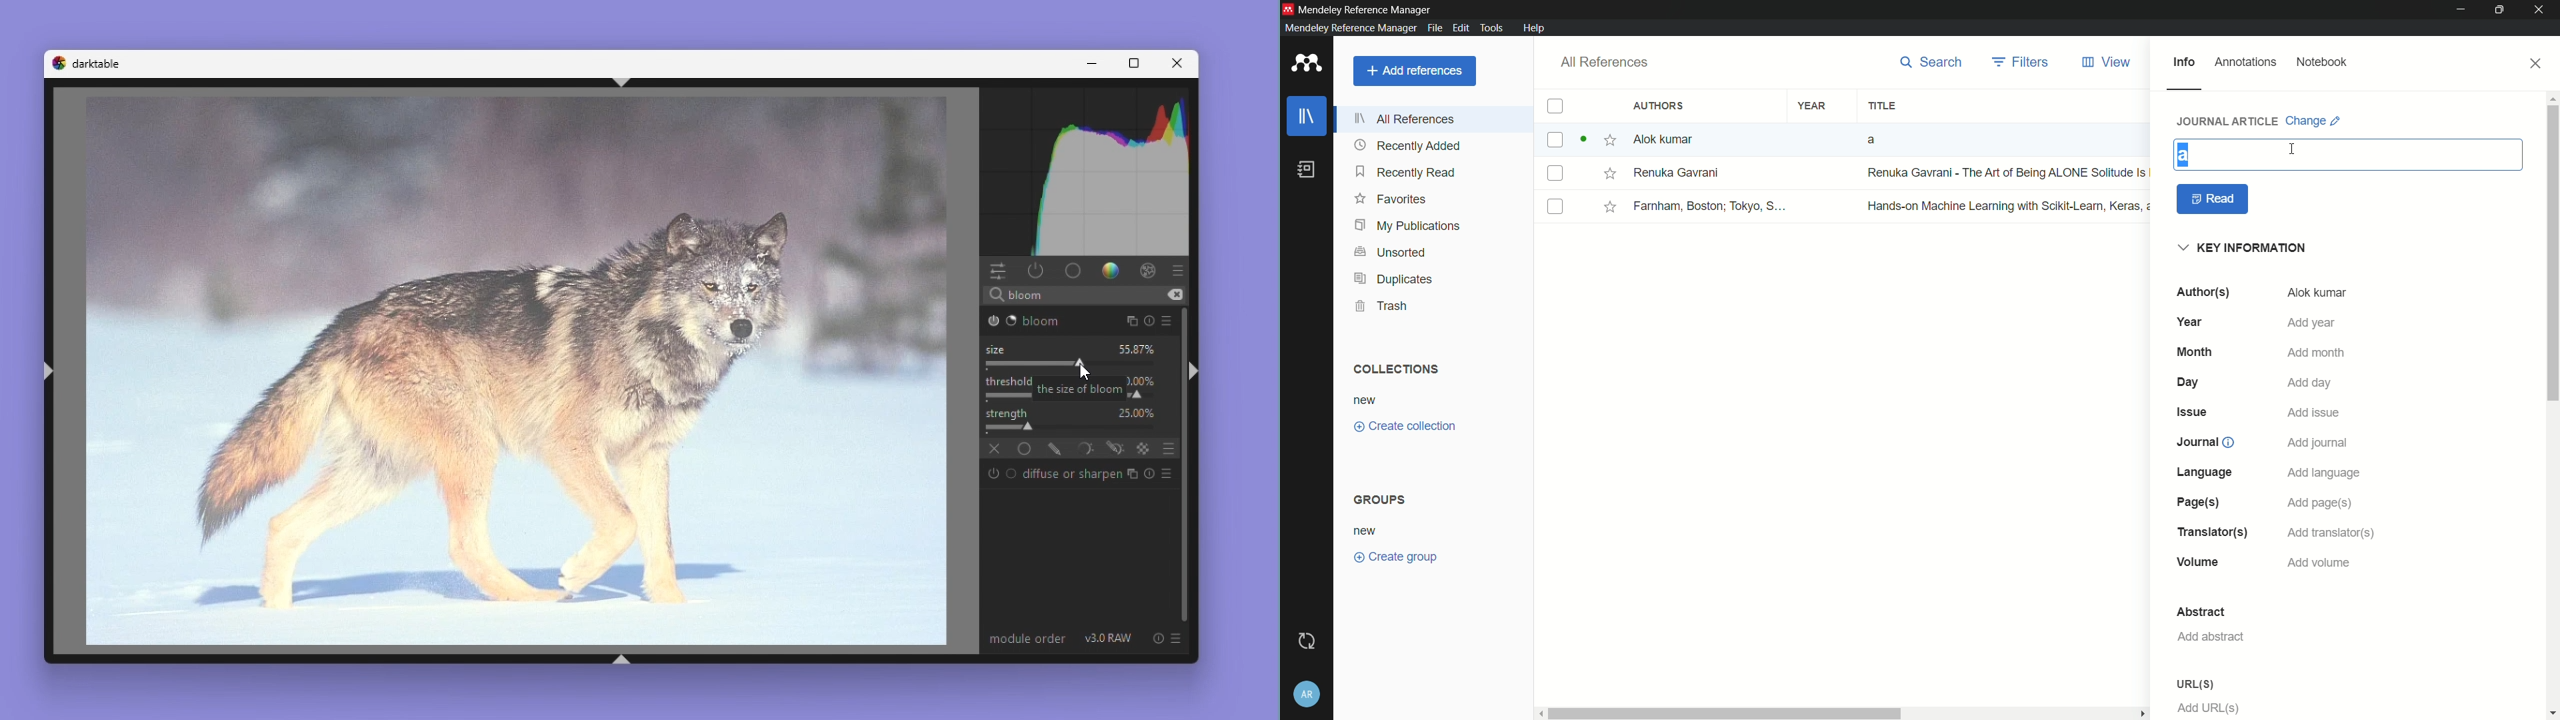 The height and width of the screenshot is (728, 2576). What do you see at coordinates (1846, 173) in the screenshot?
I see `book-2` at bounding box center [1846, 173].